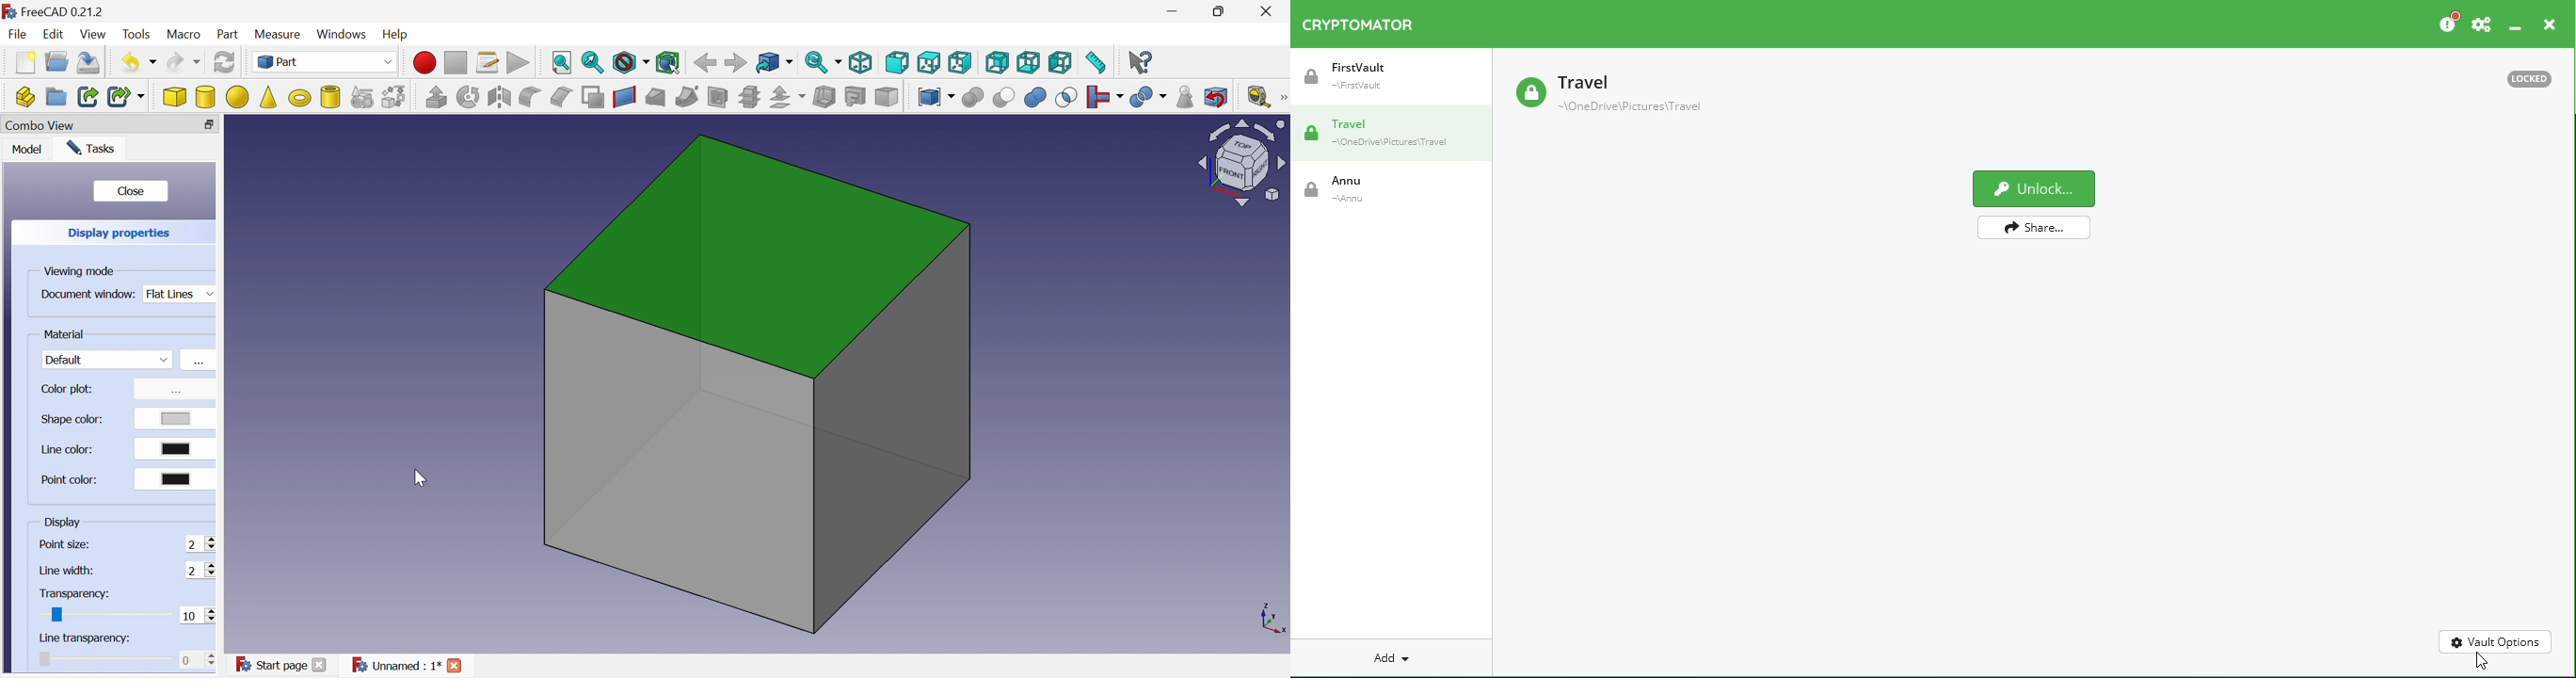  Describe the element at coordinates (344, 34) in the screenshot. I see `Windows` at that location.